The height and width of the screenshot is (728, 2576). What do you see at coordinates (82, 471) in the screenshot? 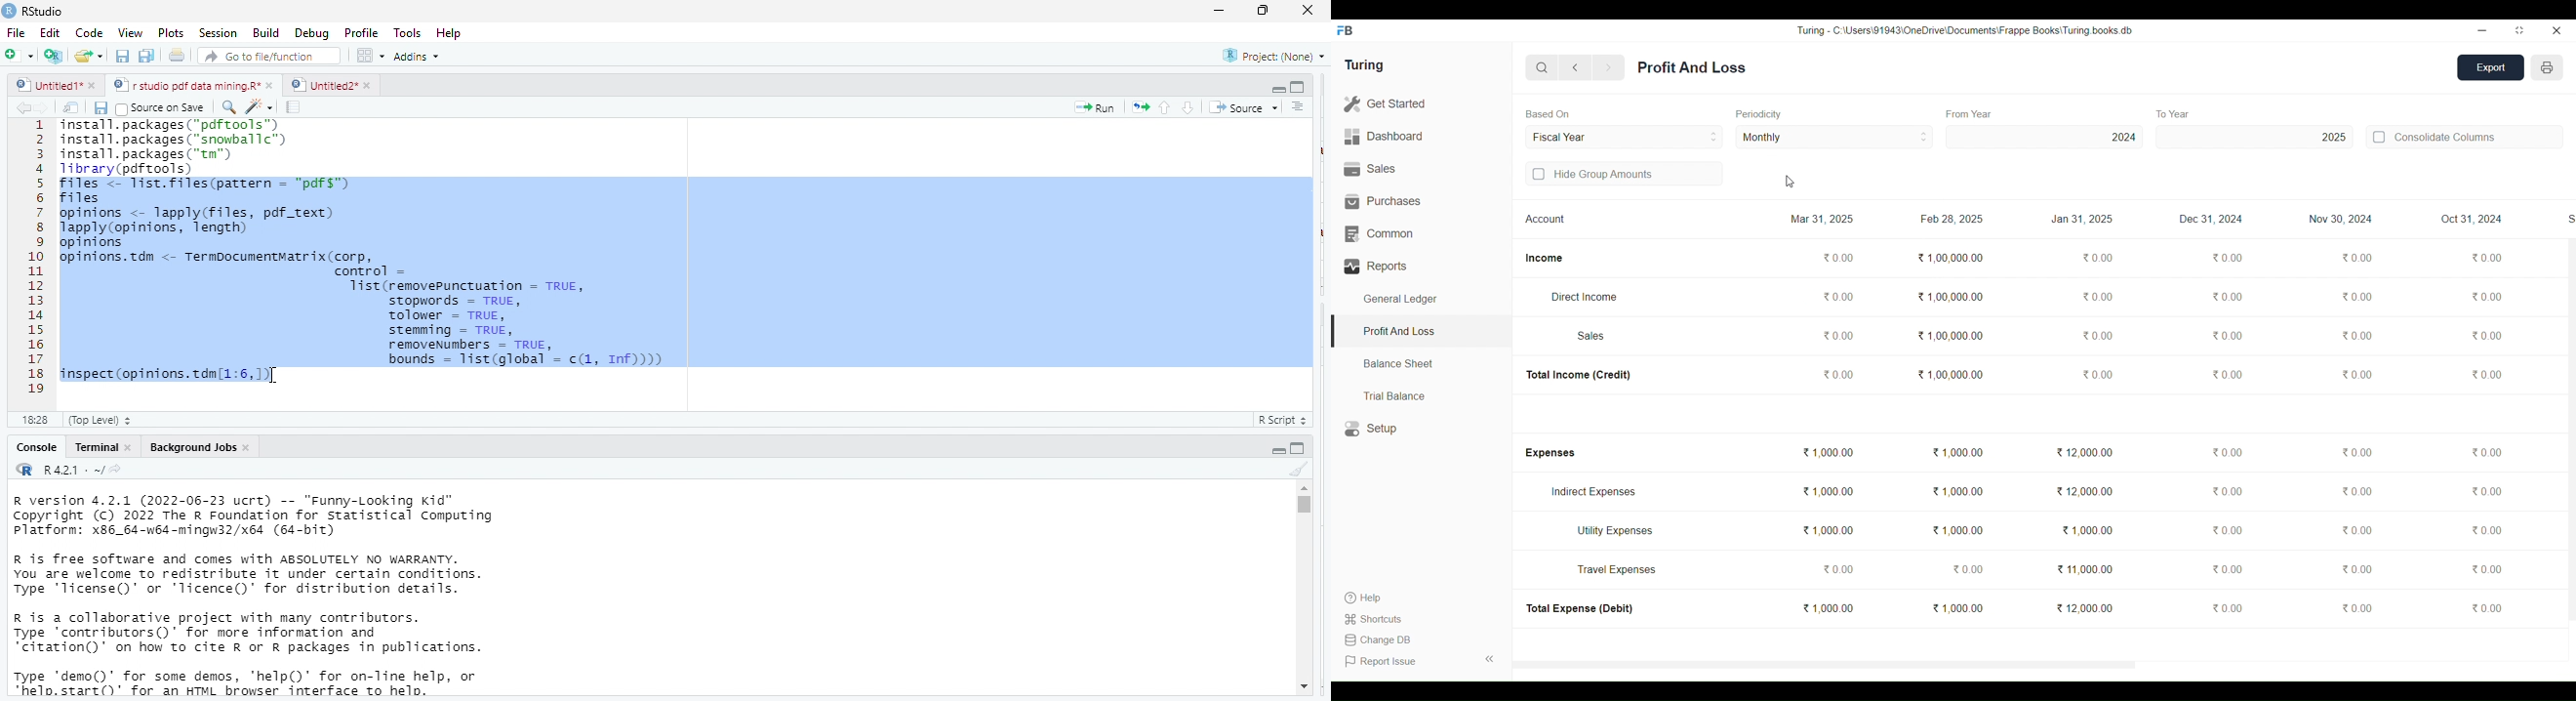
I see `R421: ~/` at bounding box center [82, 471].